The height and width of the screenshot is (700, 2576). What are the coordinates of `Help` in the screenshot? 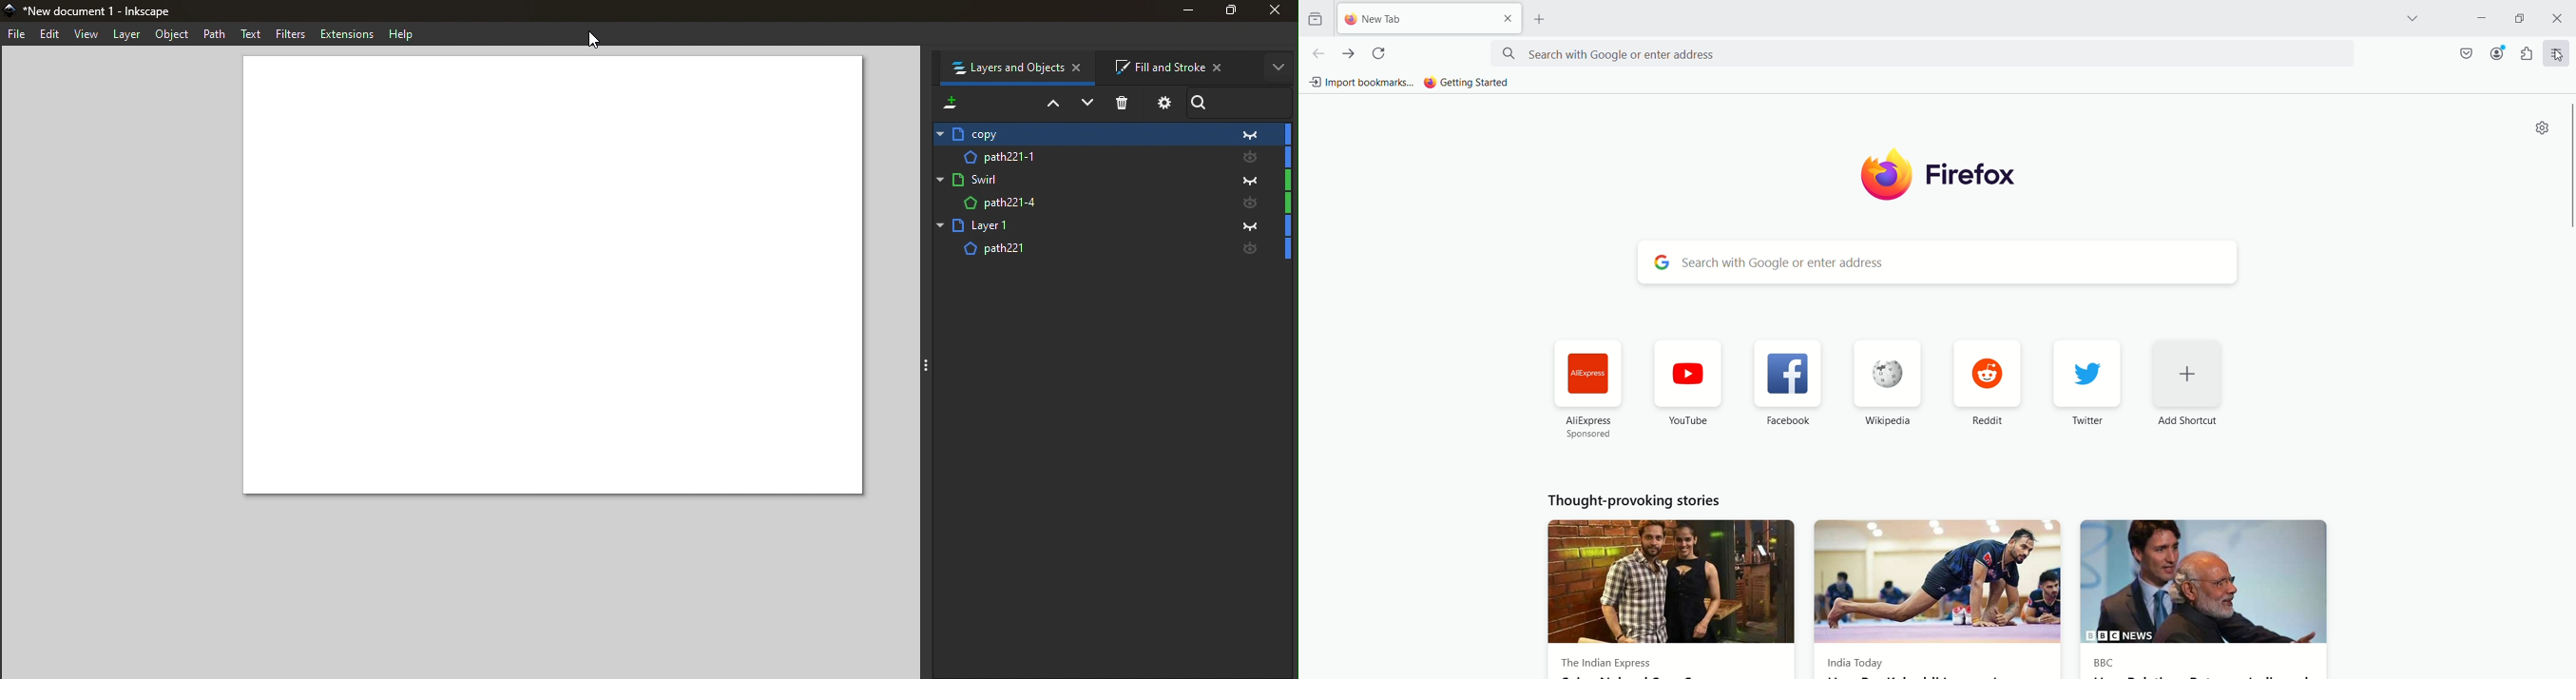 It's located at (403, 33).